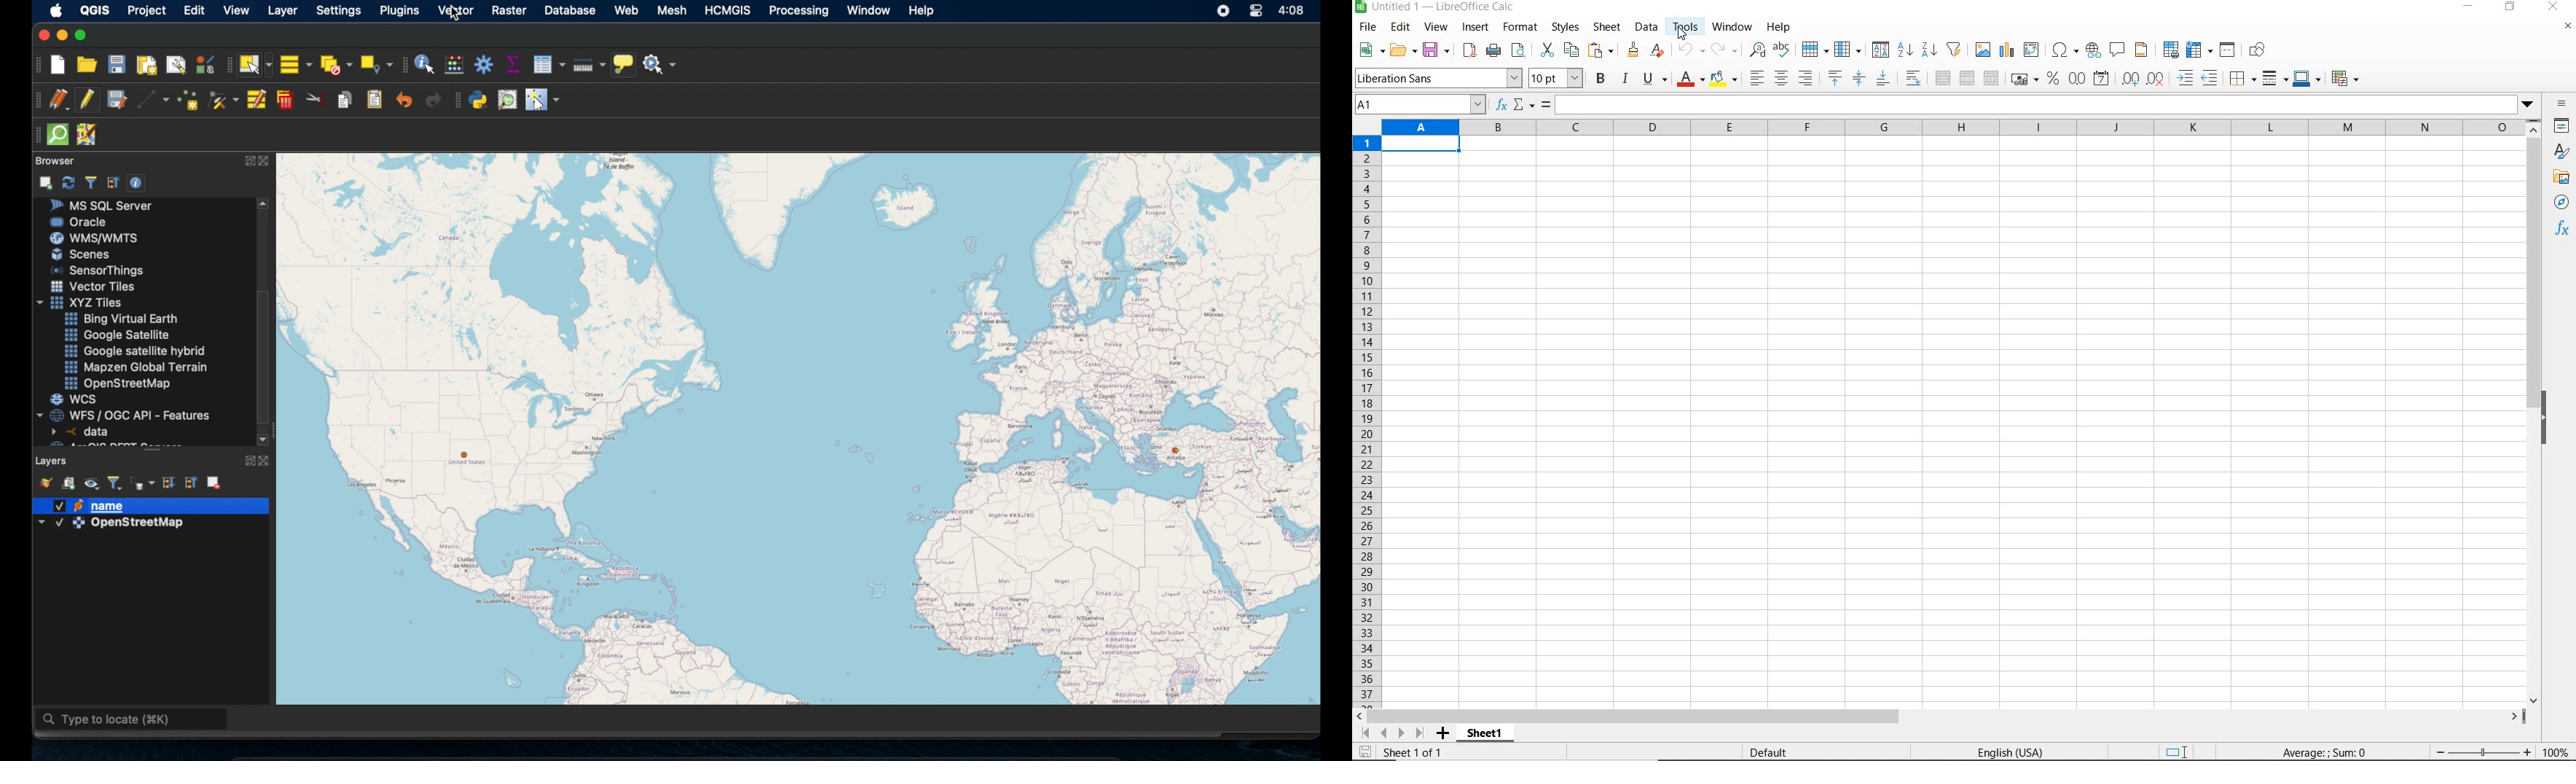  I want to click on SELECT FUNCTION, so click(1525, 104).